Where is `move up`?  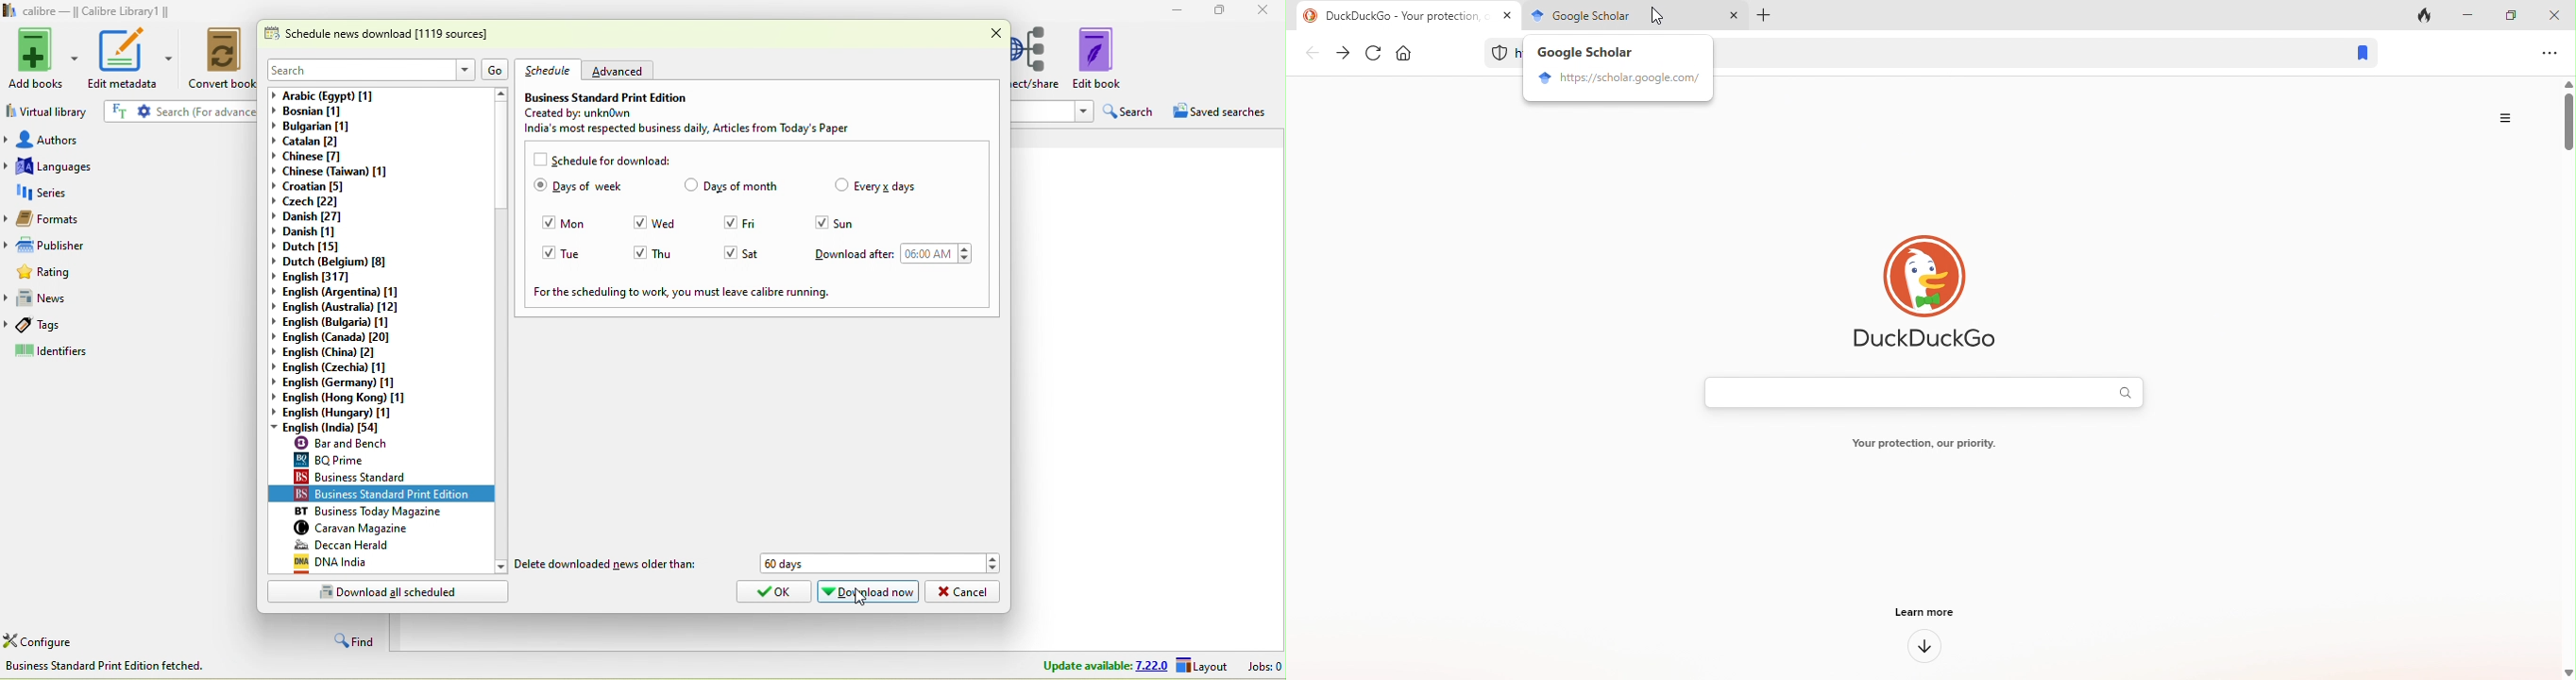 move up is located at coordinates (2568, 82).